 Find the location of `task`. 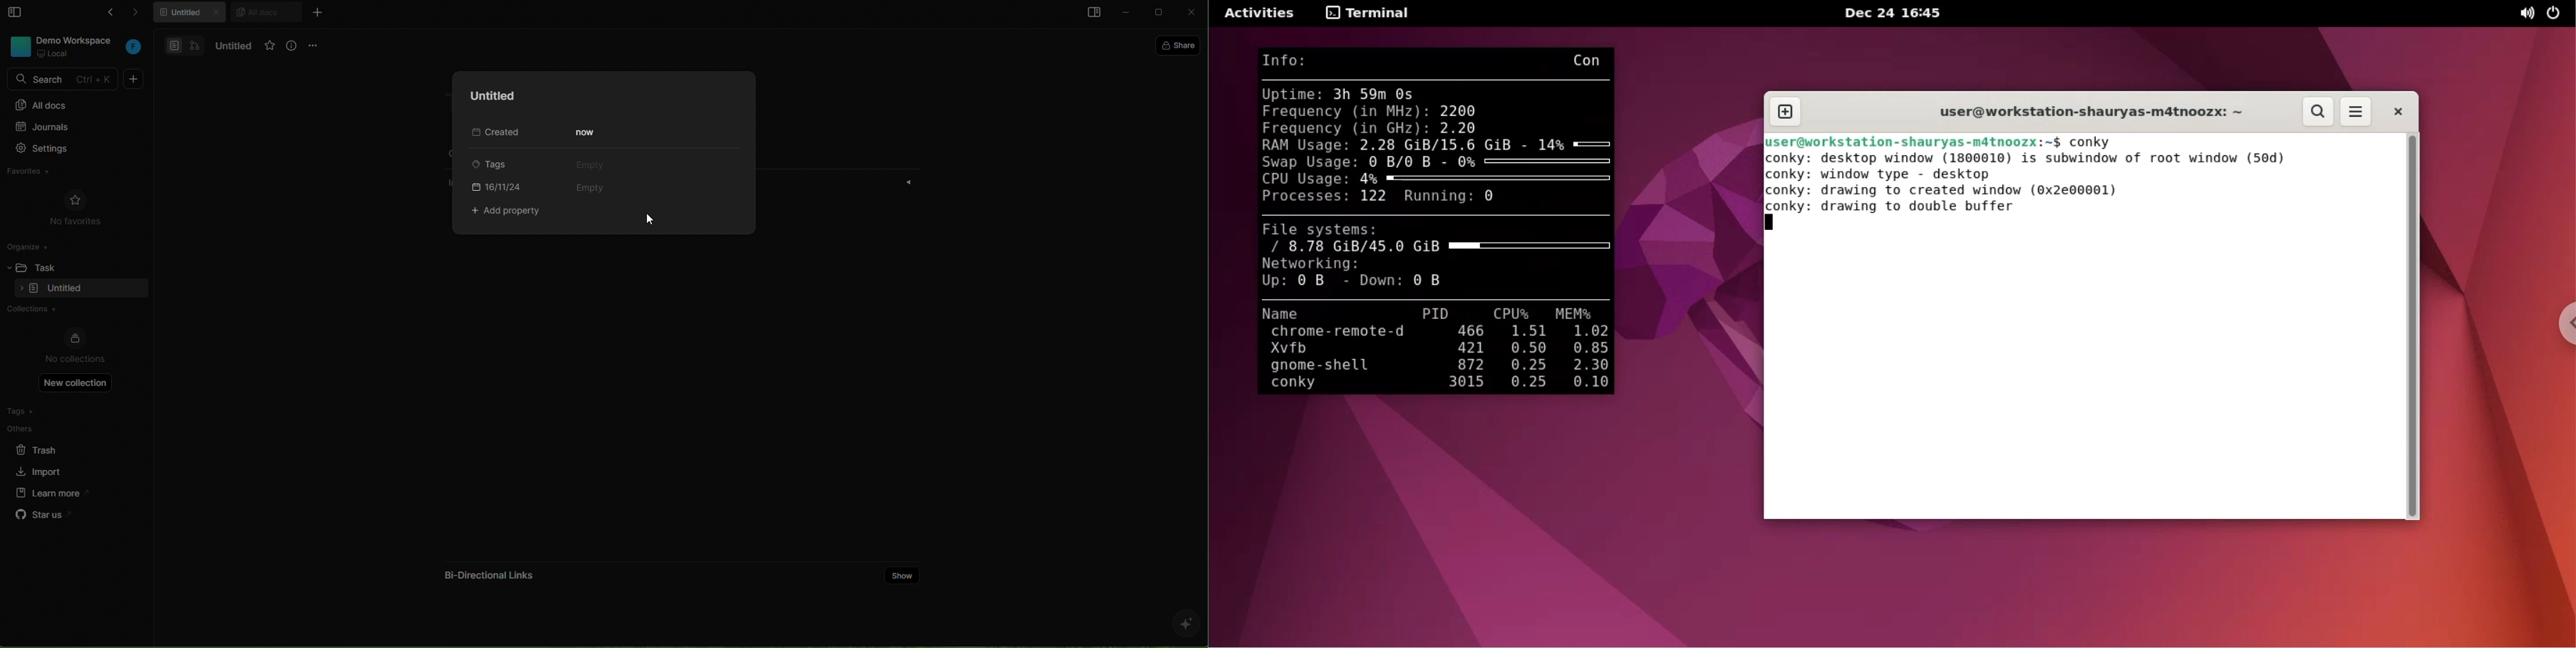

task is located at coordinates (51, 266).